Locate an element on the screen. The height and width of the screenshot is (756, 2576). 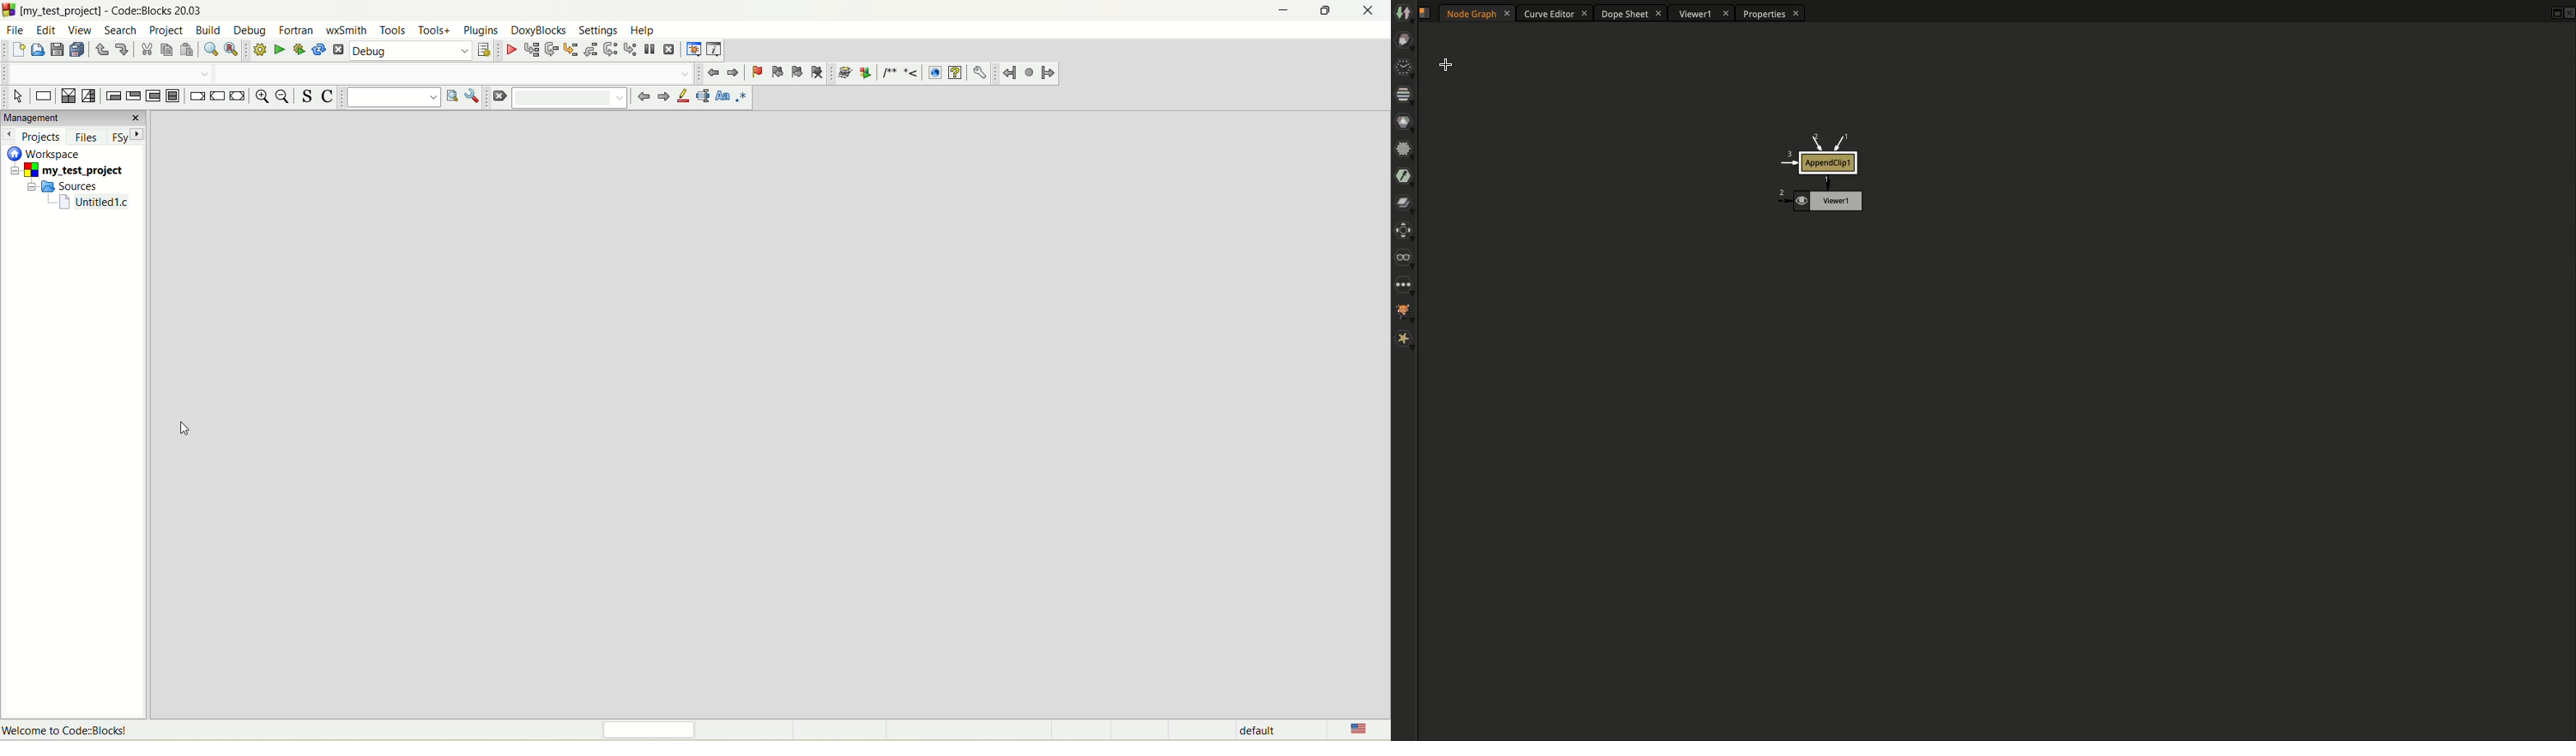
project is located at coordinates (168, 30).